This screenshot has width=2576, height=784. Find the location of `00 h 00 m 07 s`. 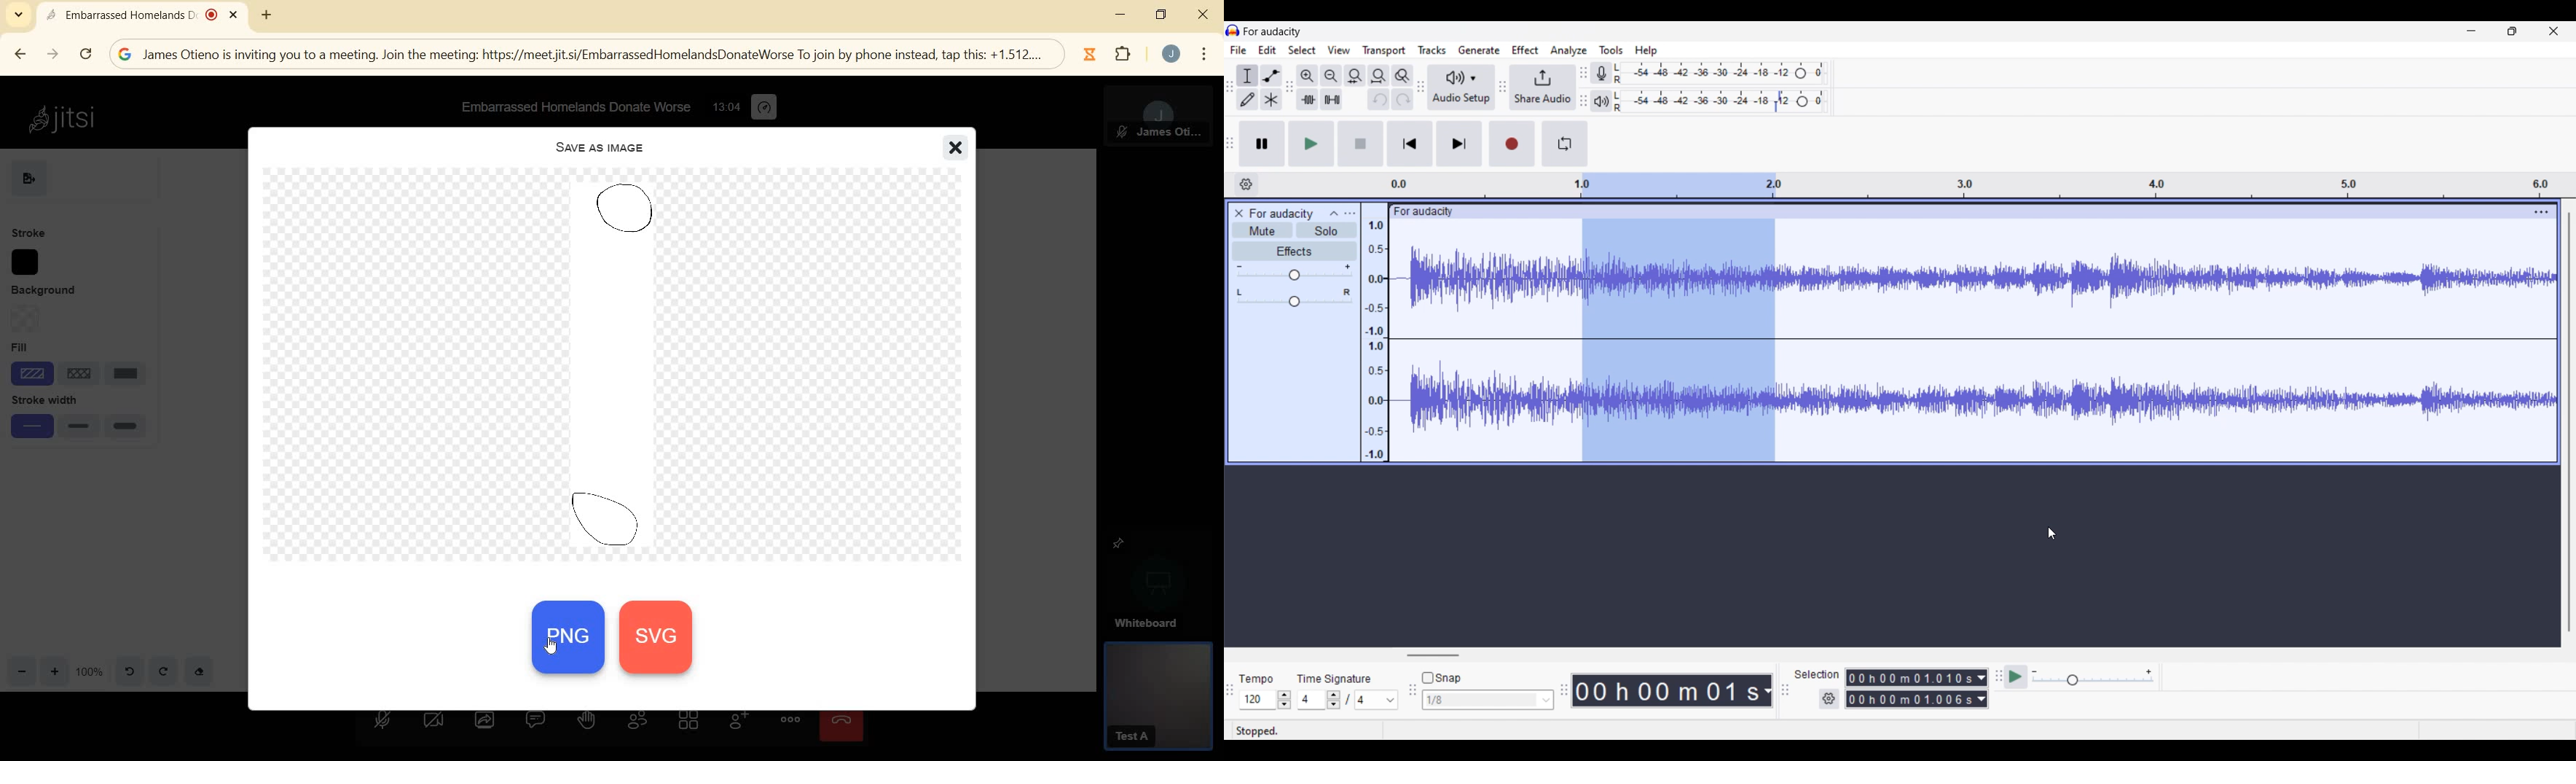

00 h 00 m 07 s is located at coordinates (1667, 691).